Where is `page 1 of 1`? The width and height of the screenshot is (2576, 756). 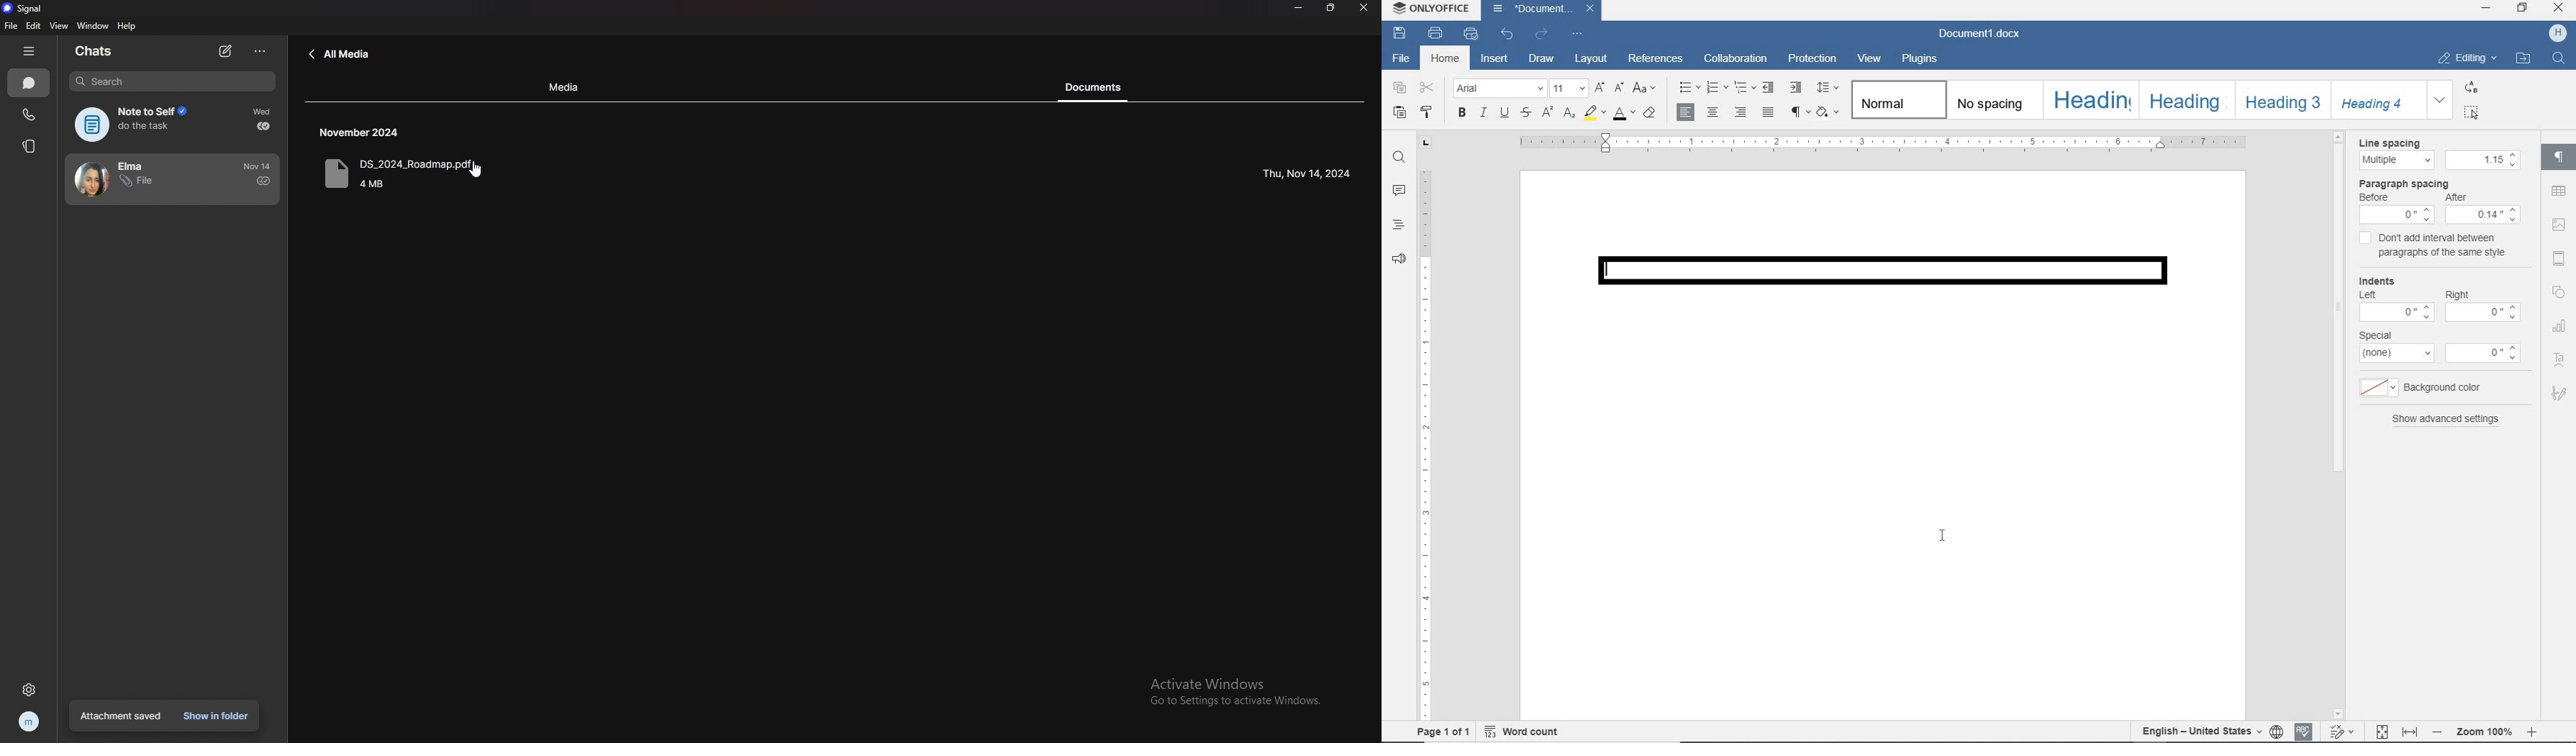 page 1 of 1 is located at coordinates (1442, 734).